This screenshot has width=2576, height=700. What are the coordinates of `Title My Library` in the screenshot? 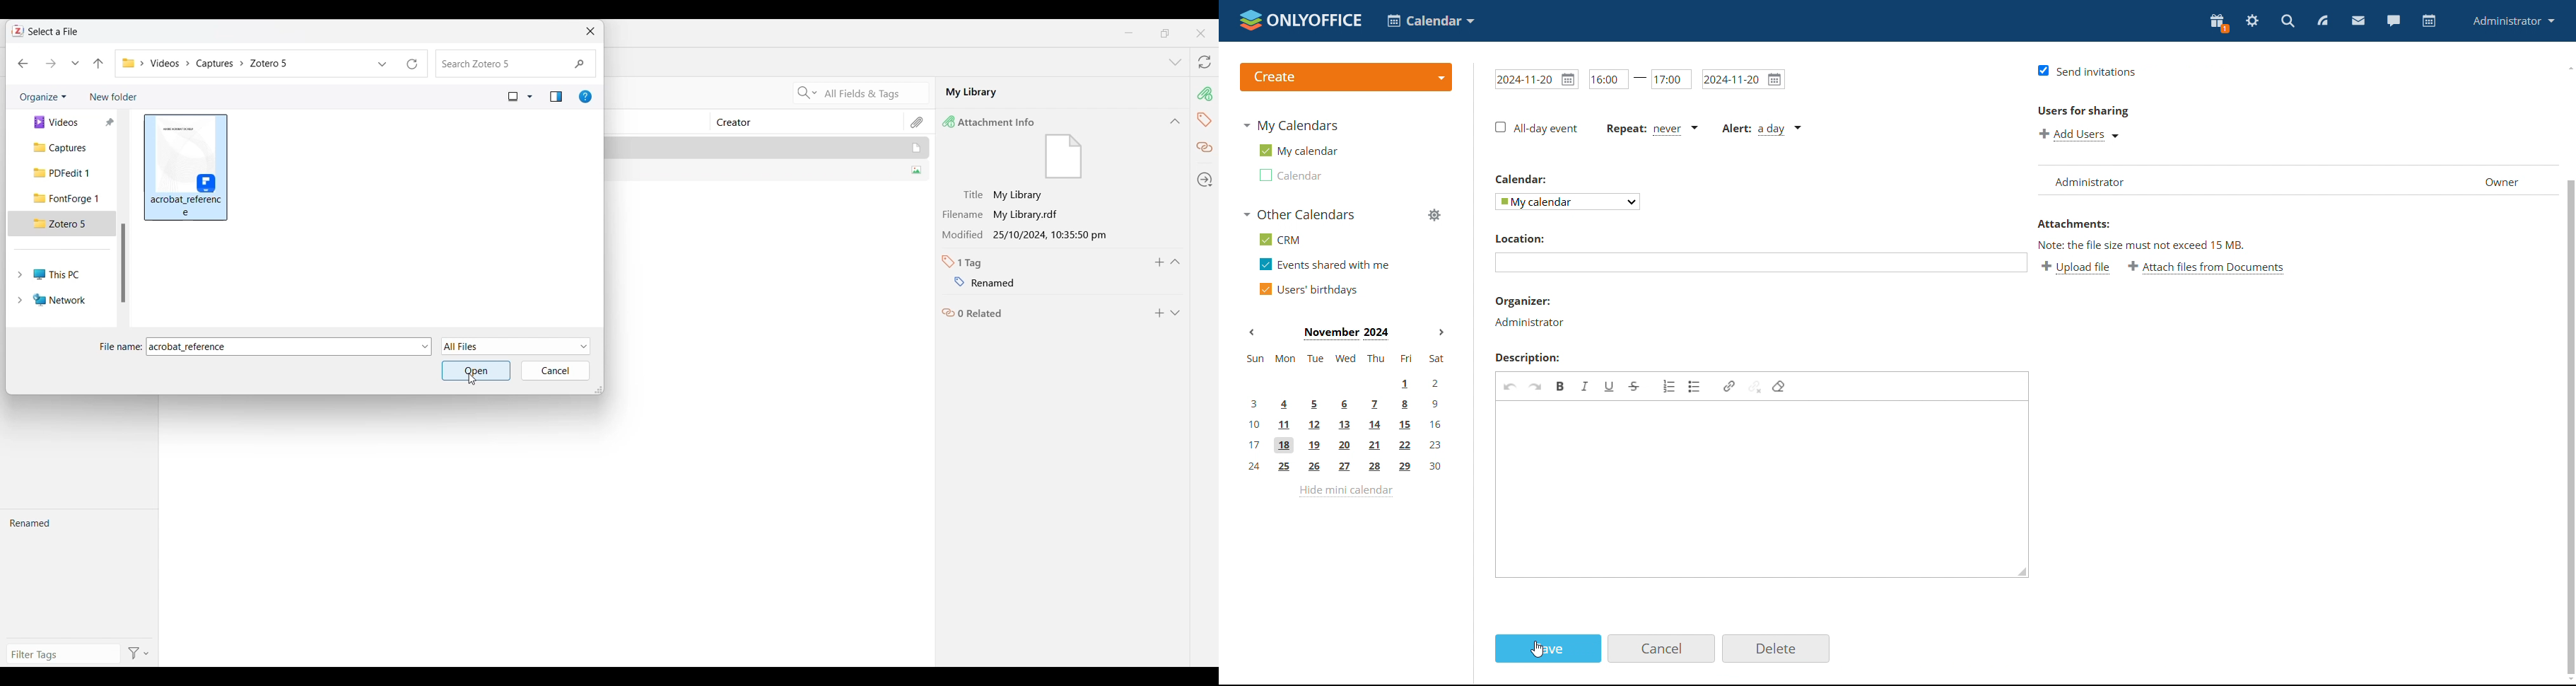 It's located at (1005, 192).